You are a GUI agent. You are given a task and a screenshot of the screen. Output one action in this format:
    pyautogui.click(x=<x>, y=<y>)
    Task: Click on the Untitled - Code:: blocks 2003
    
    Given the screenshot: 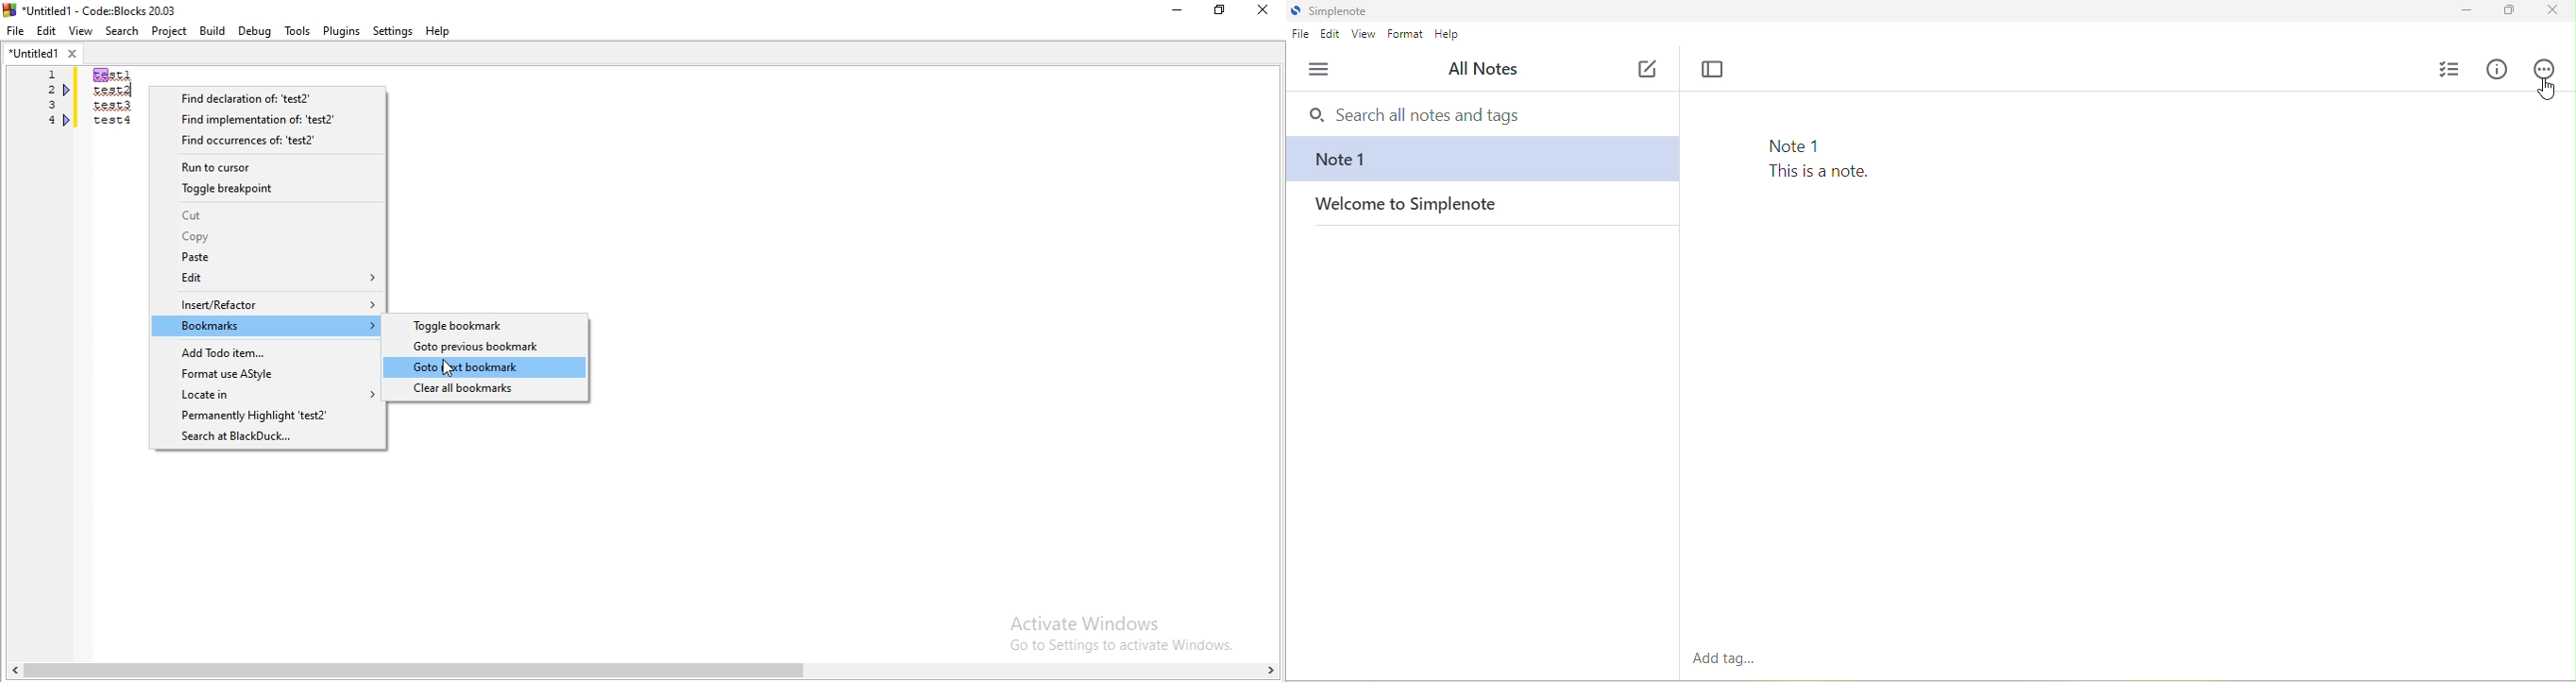 What is the action you would take?
    pyautogui.click(x=92, y=8)
    